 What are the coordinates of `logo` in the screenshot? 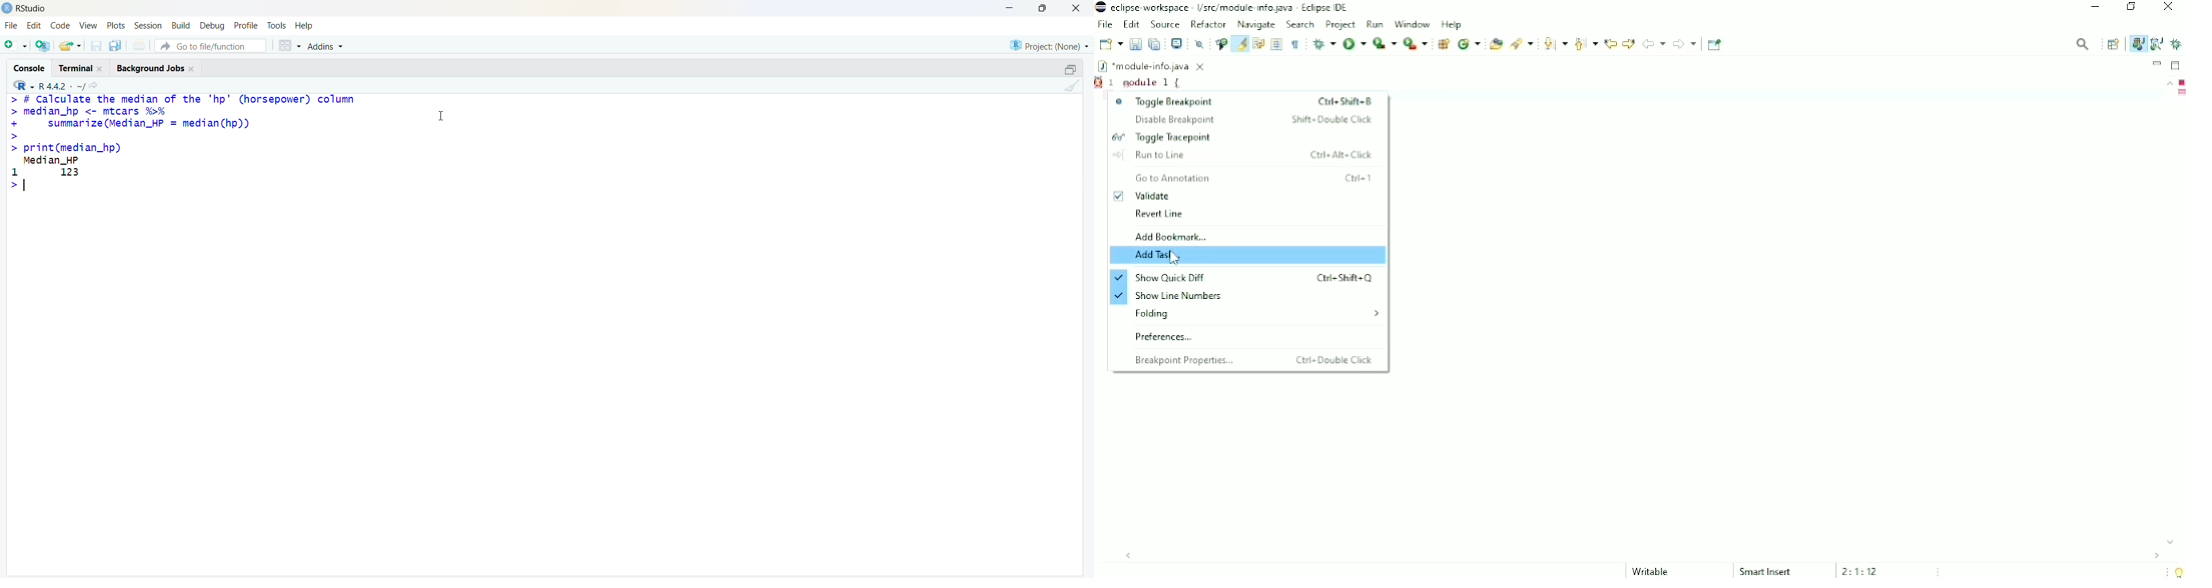 It's located at (7, 9).